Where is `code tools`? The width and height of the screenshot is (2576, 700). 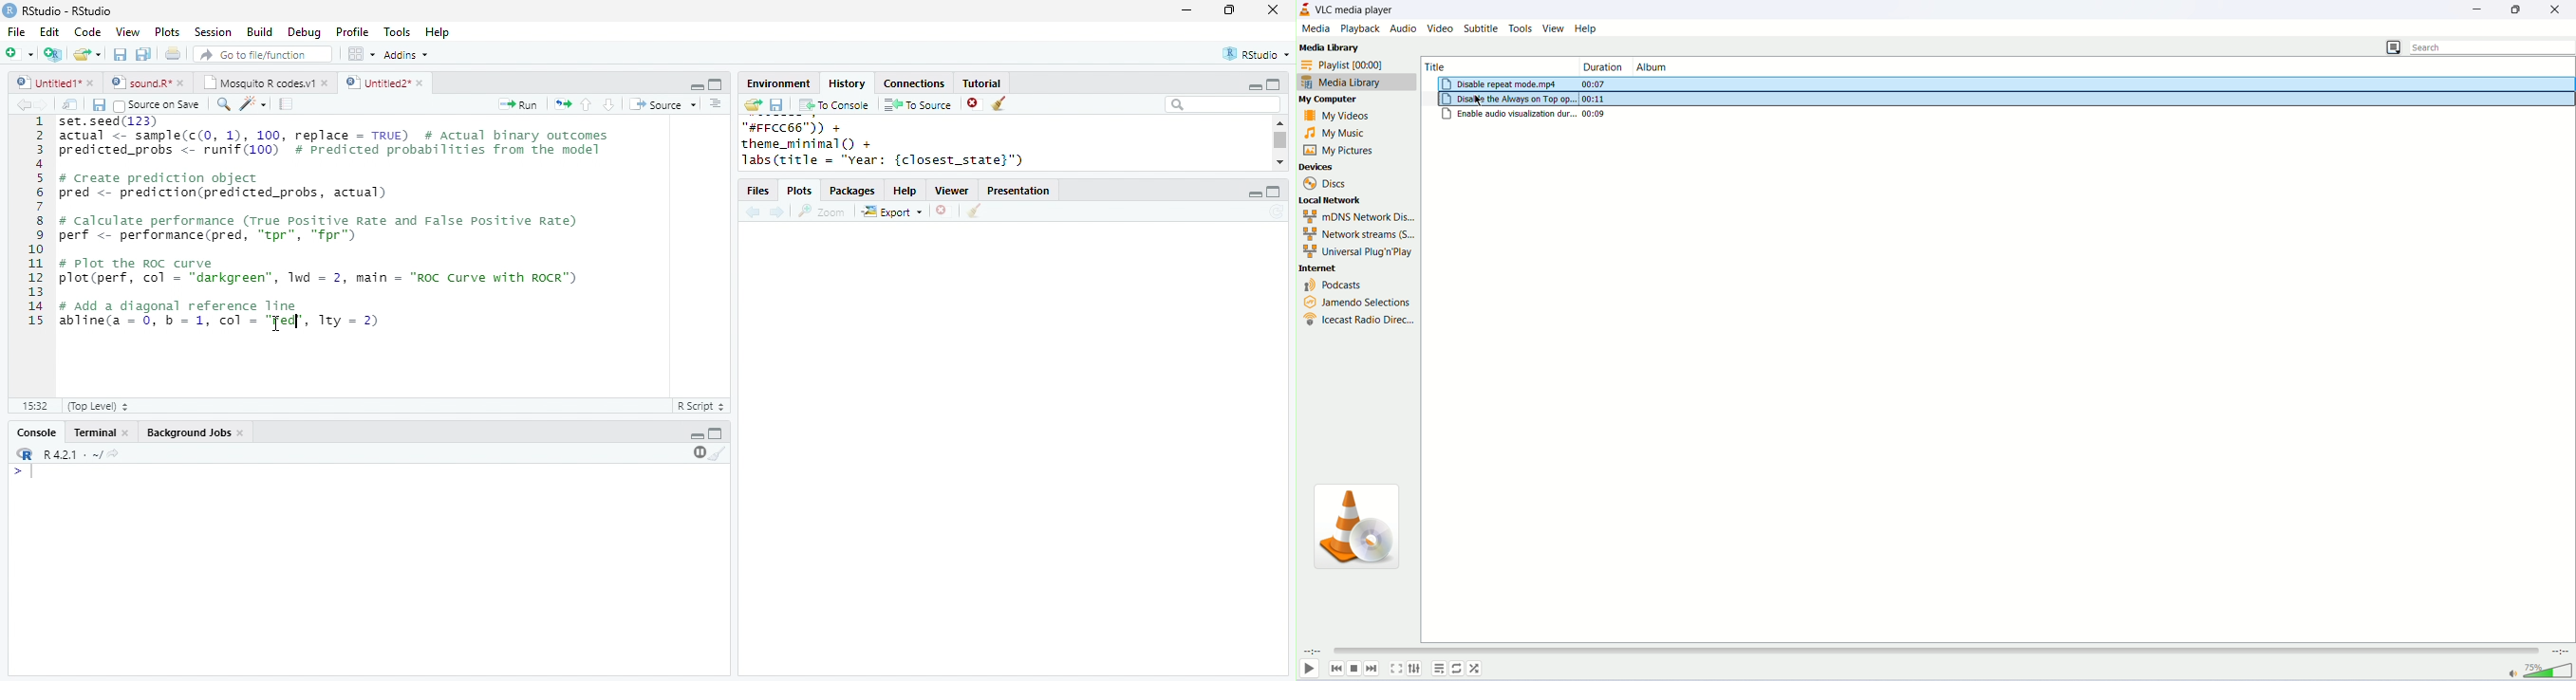
code tools is located at coordinates (253, 103).